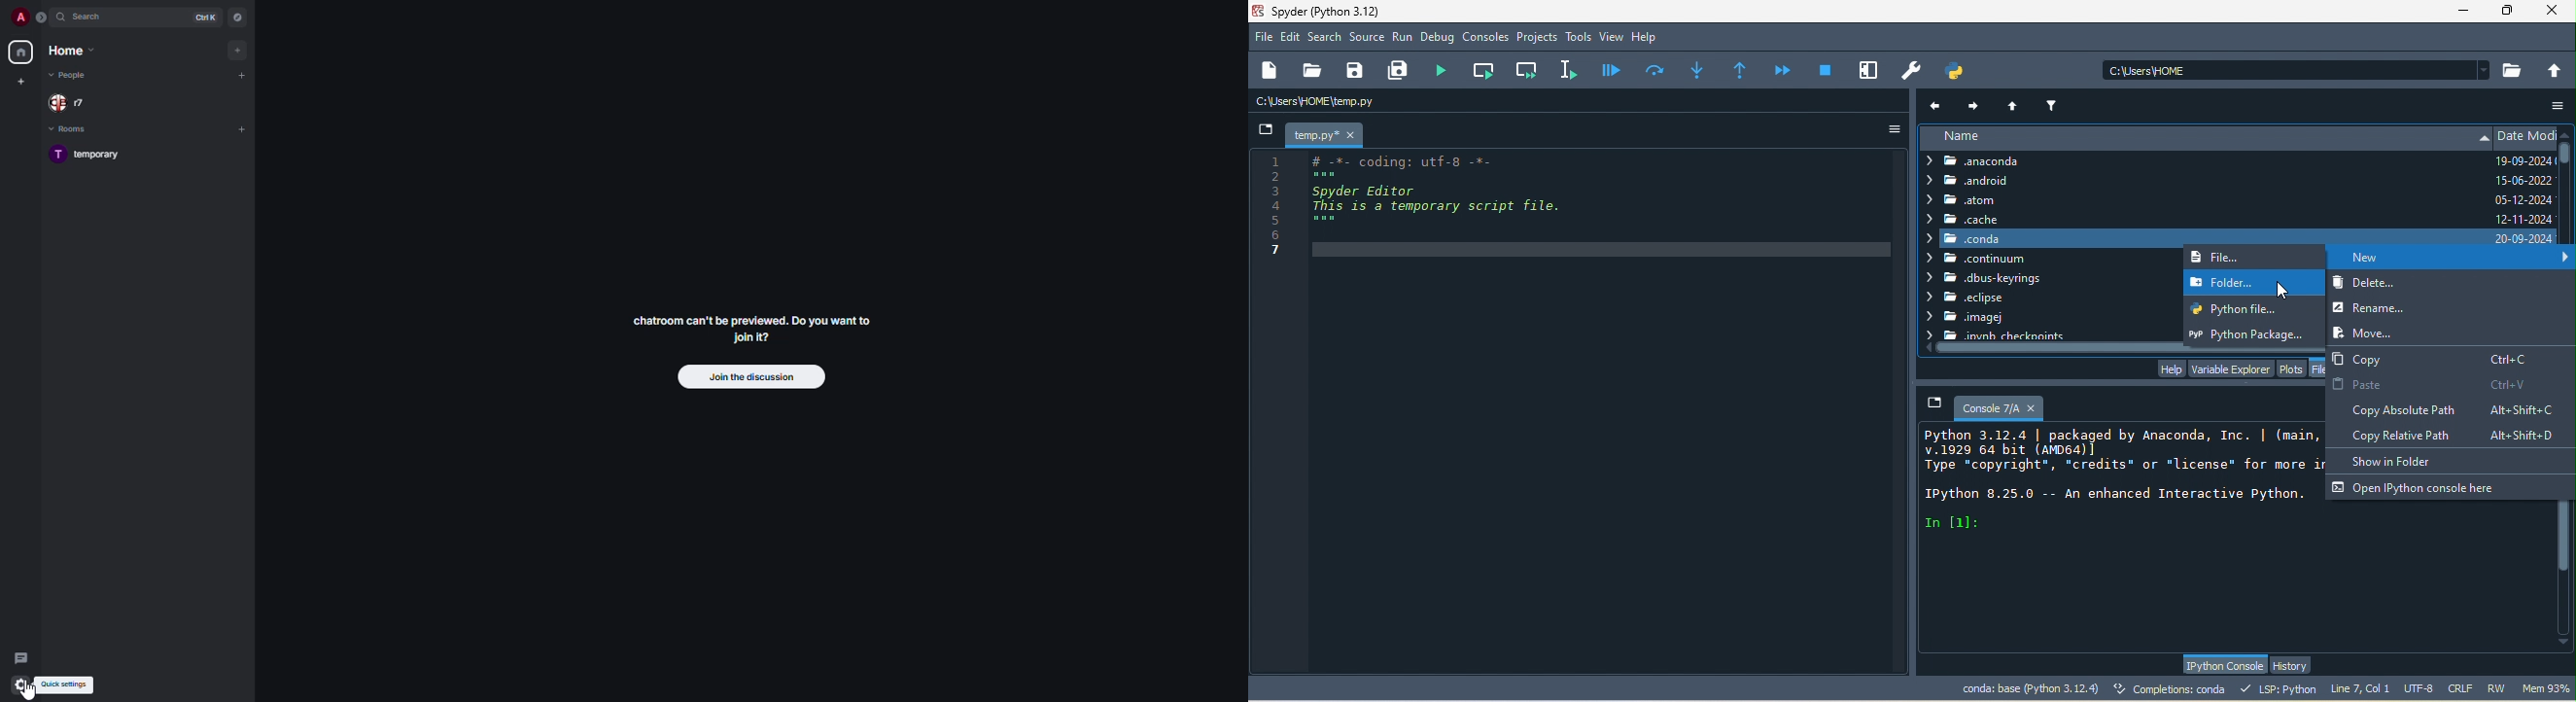 The width and height of the screenshot is (2576, 728). What do you see at coordinates (20, 680) in the screenshot?
I see `quick settings` at bounding box center [20, 680].